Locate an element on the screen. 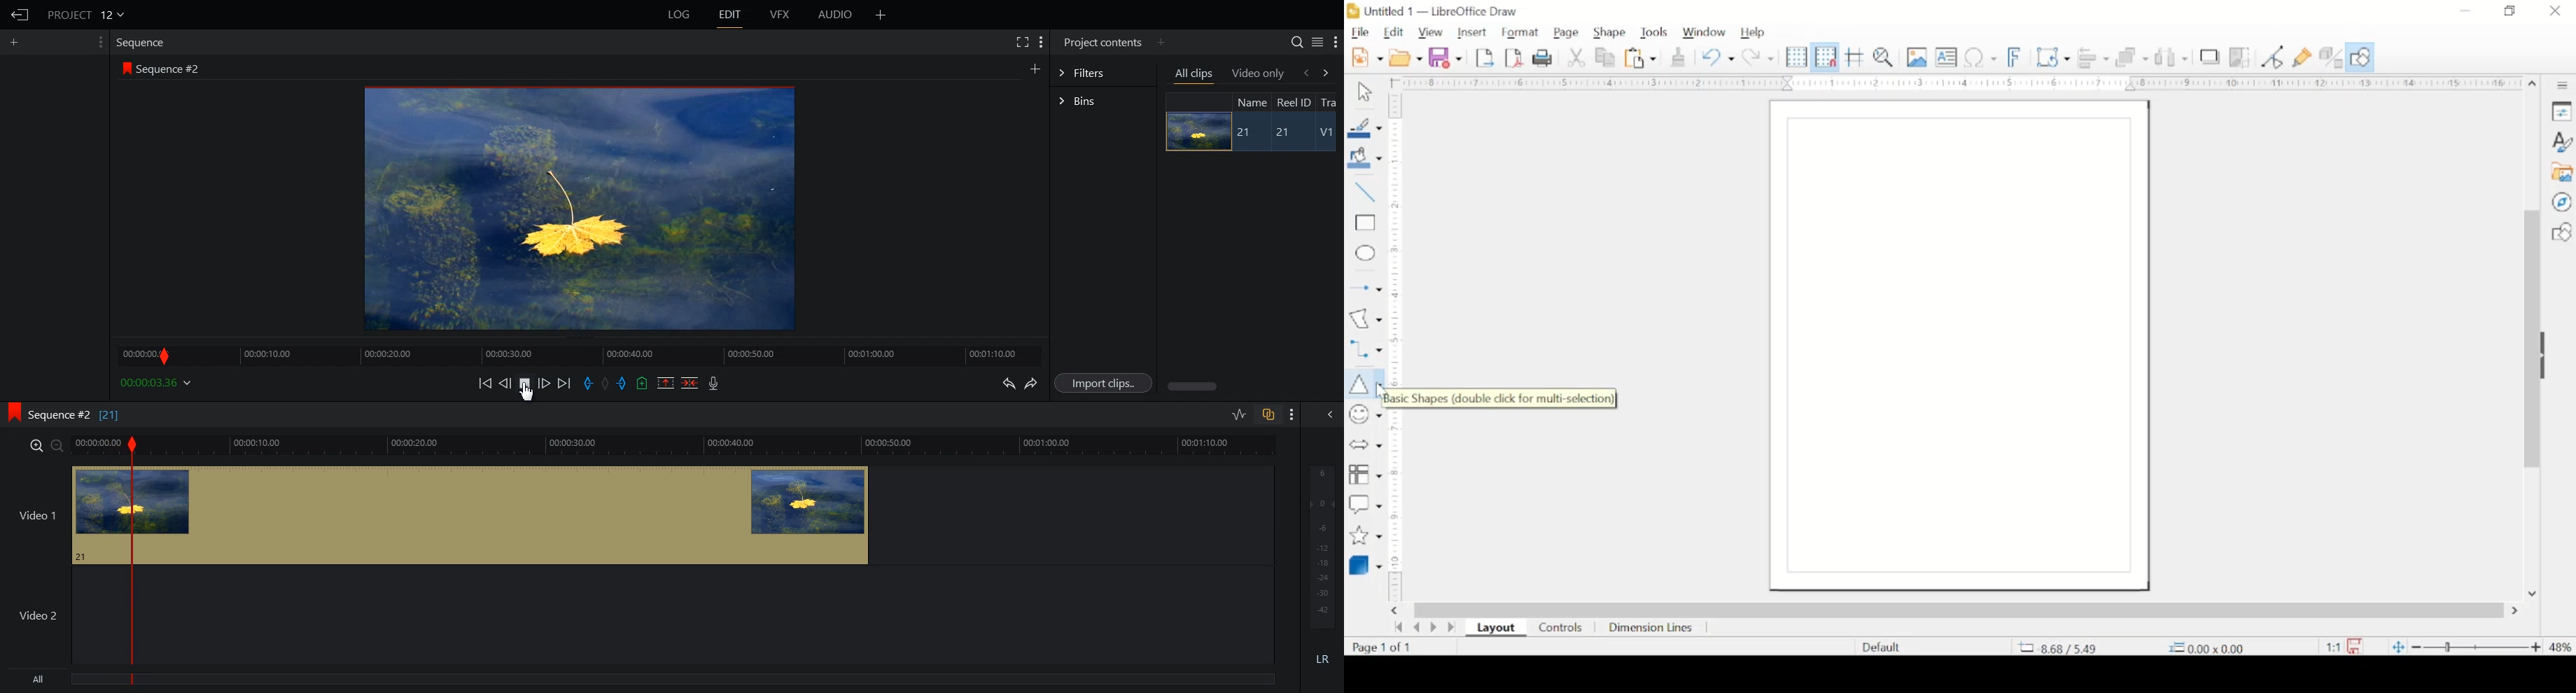 The height and width of the screenshot is (700, 2576). Nurse one frame back is located at coordinates (505, 383).